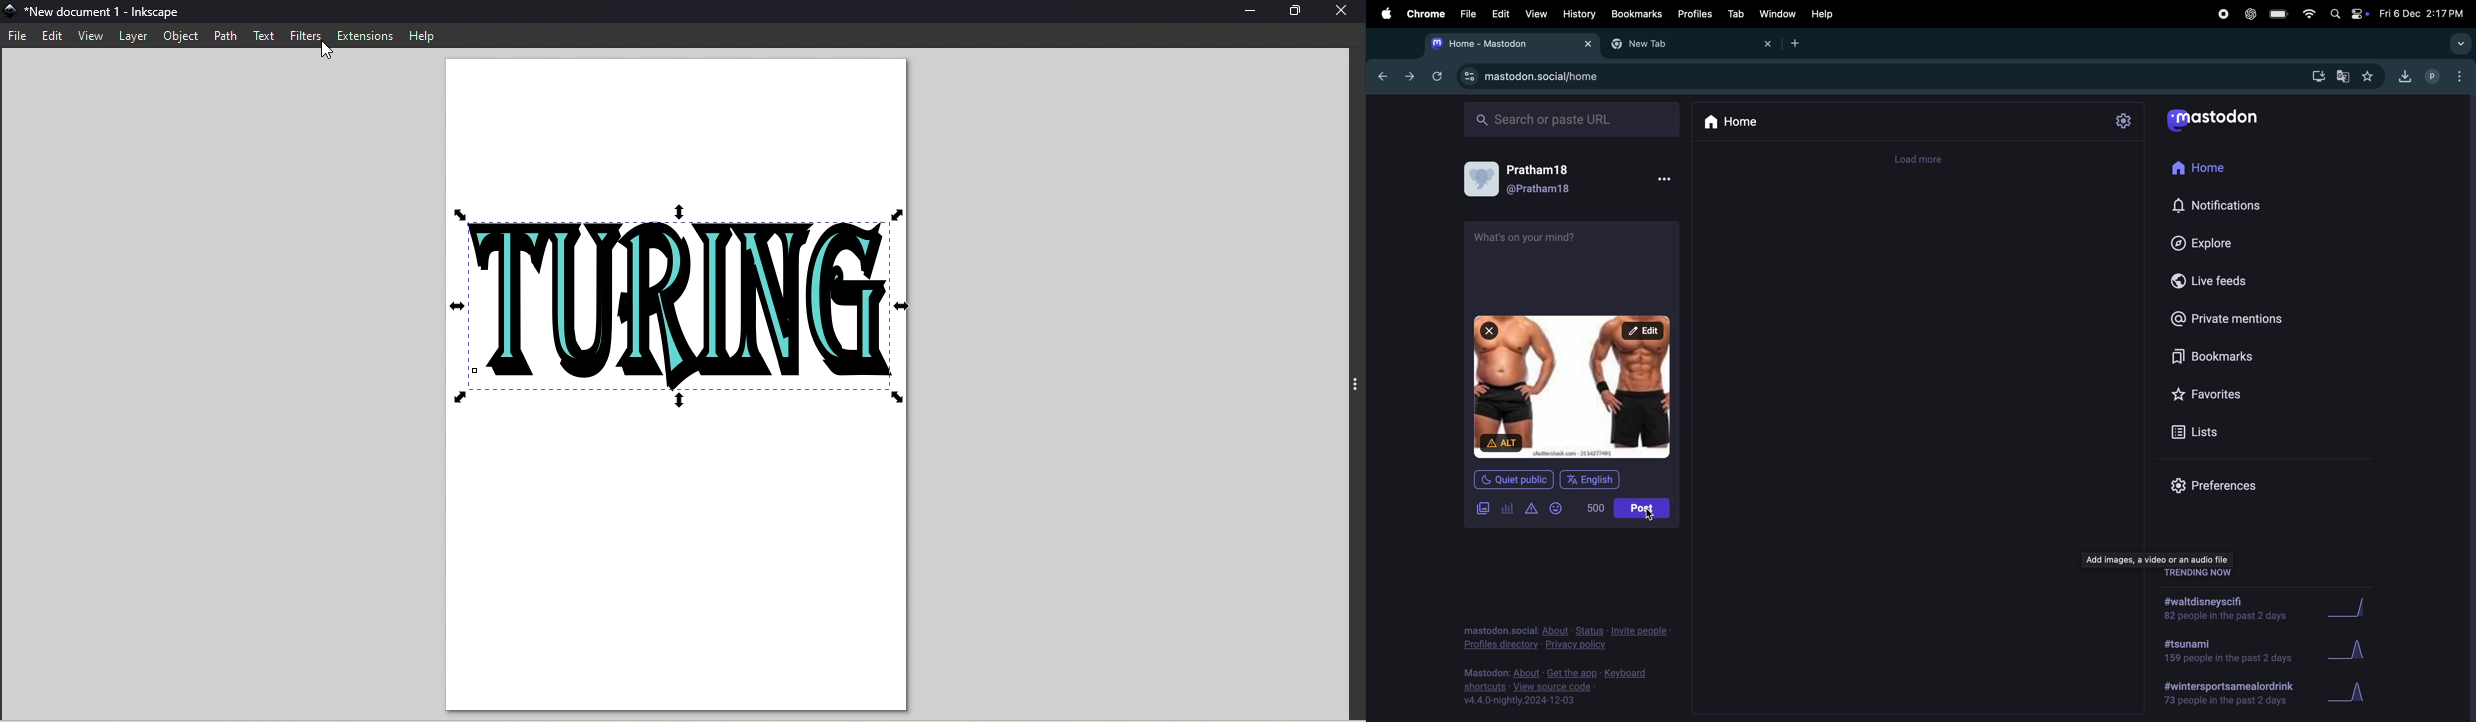 The height and width of the screenshot is (728, 2492). I want to click on post, so click(1646, 510).